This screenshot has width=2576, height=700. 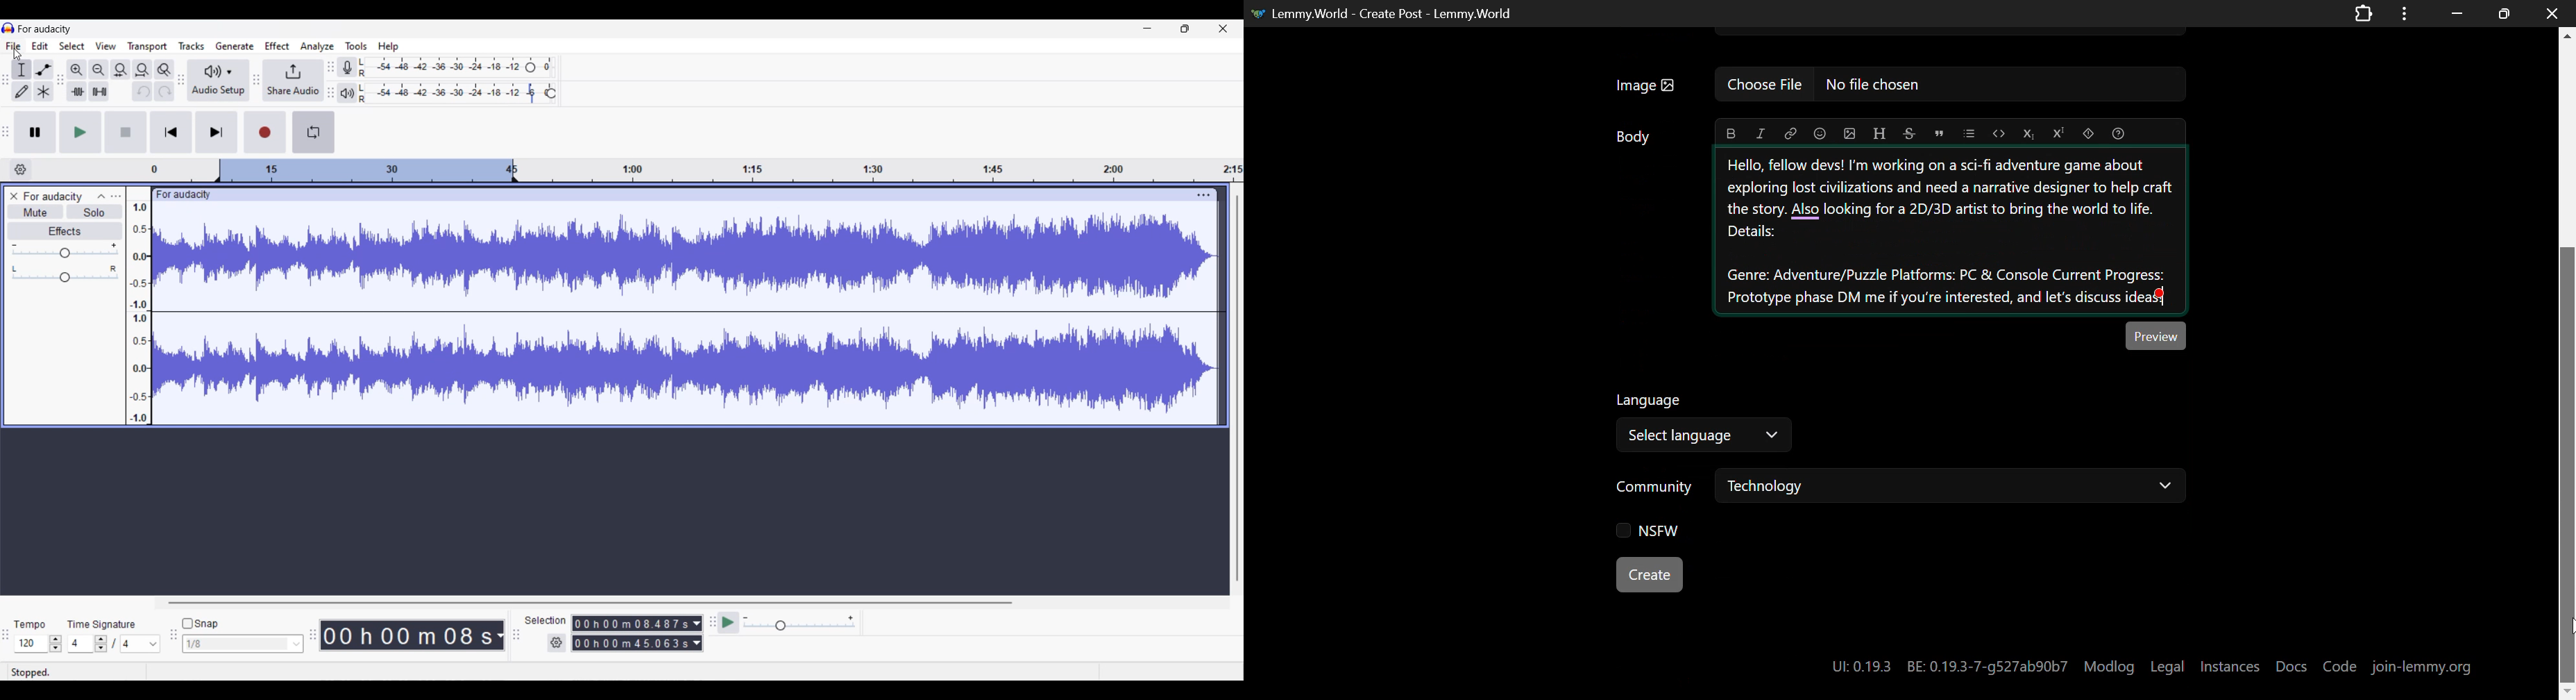 I want to click on Language, so click(x=1650, y=401).